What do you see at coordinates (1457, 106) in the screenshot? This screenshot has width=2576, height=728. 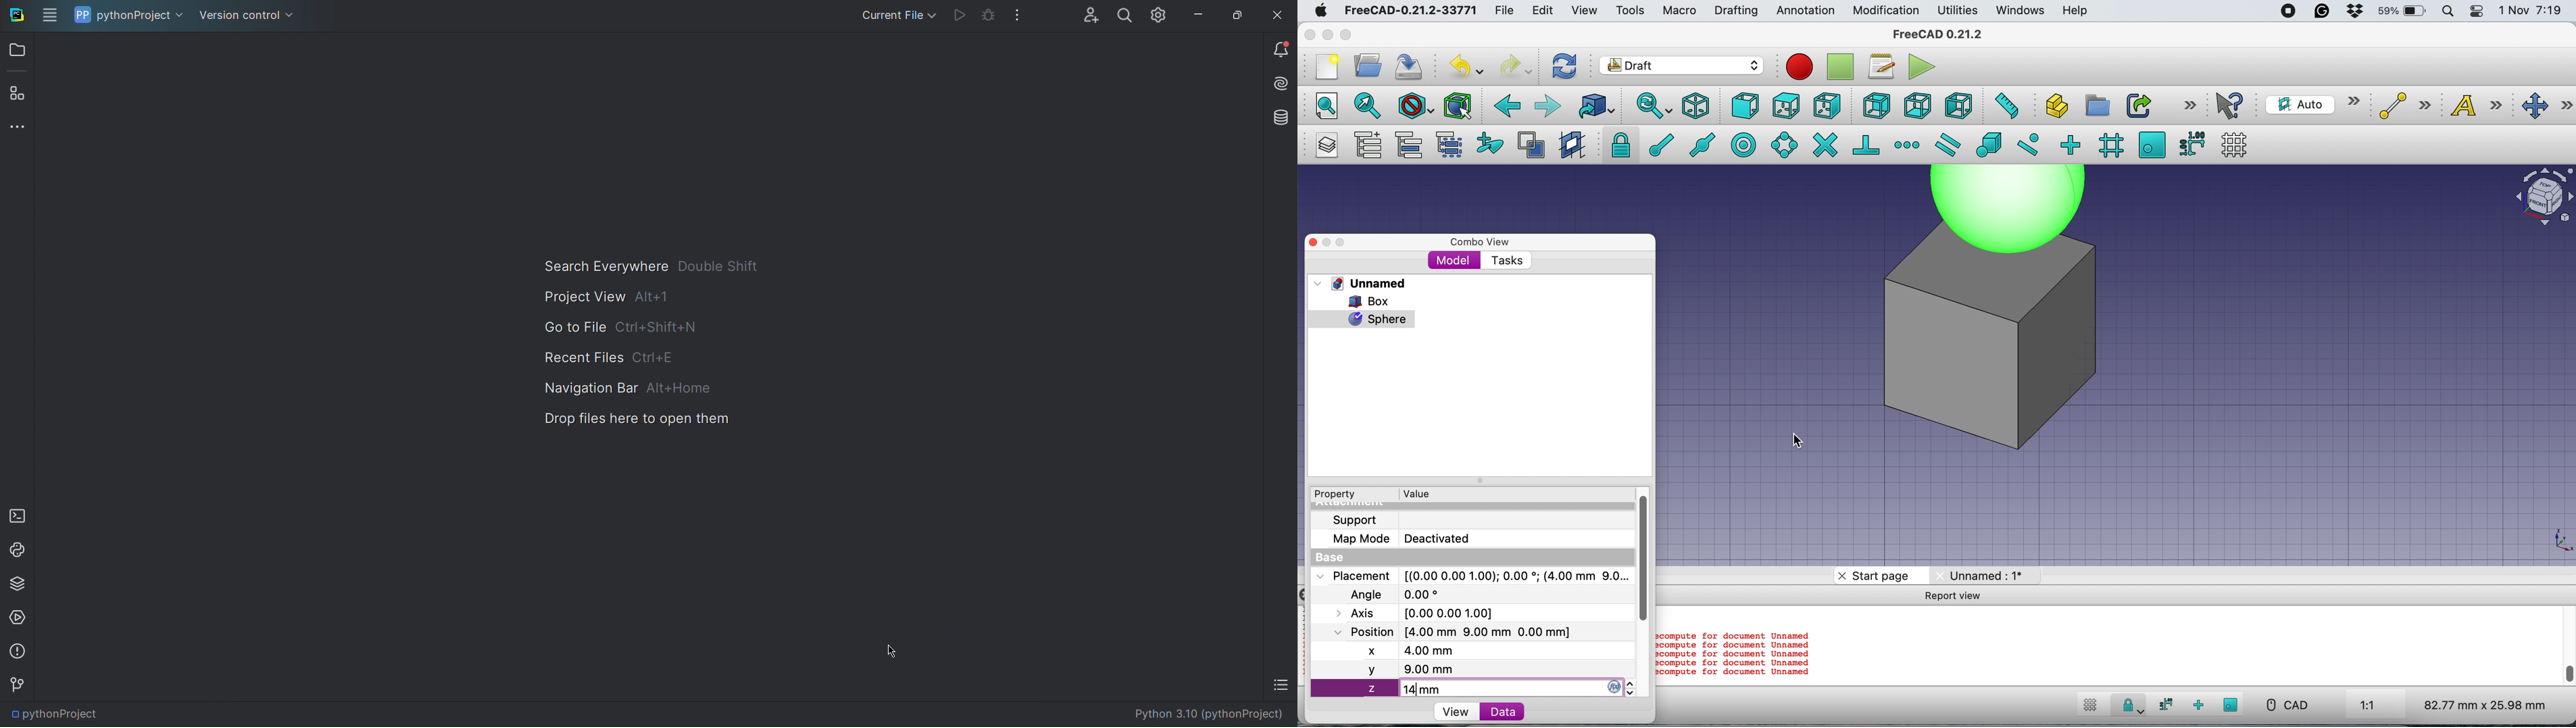 I see `bounding box` at bounding box center [1457, 106].